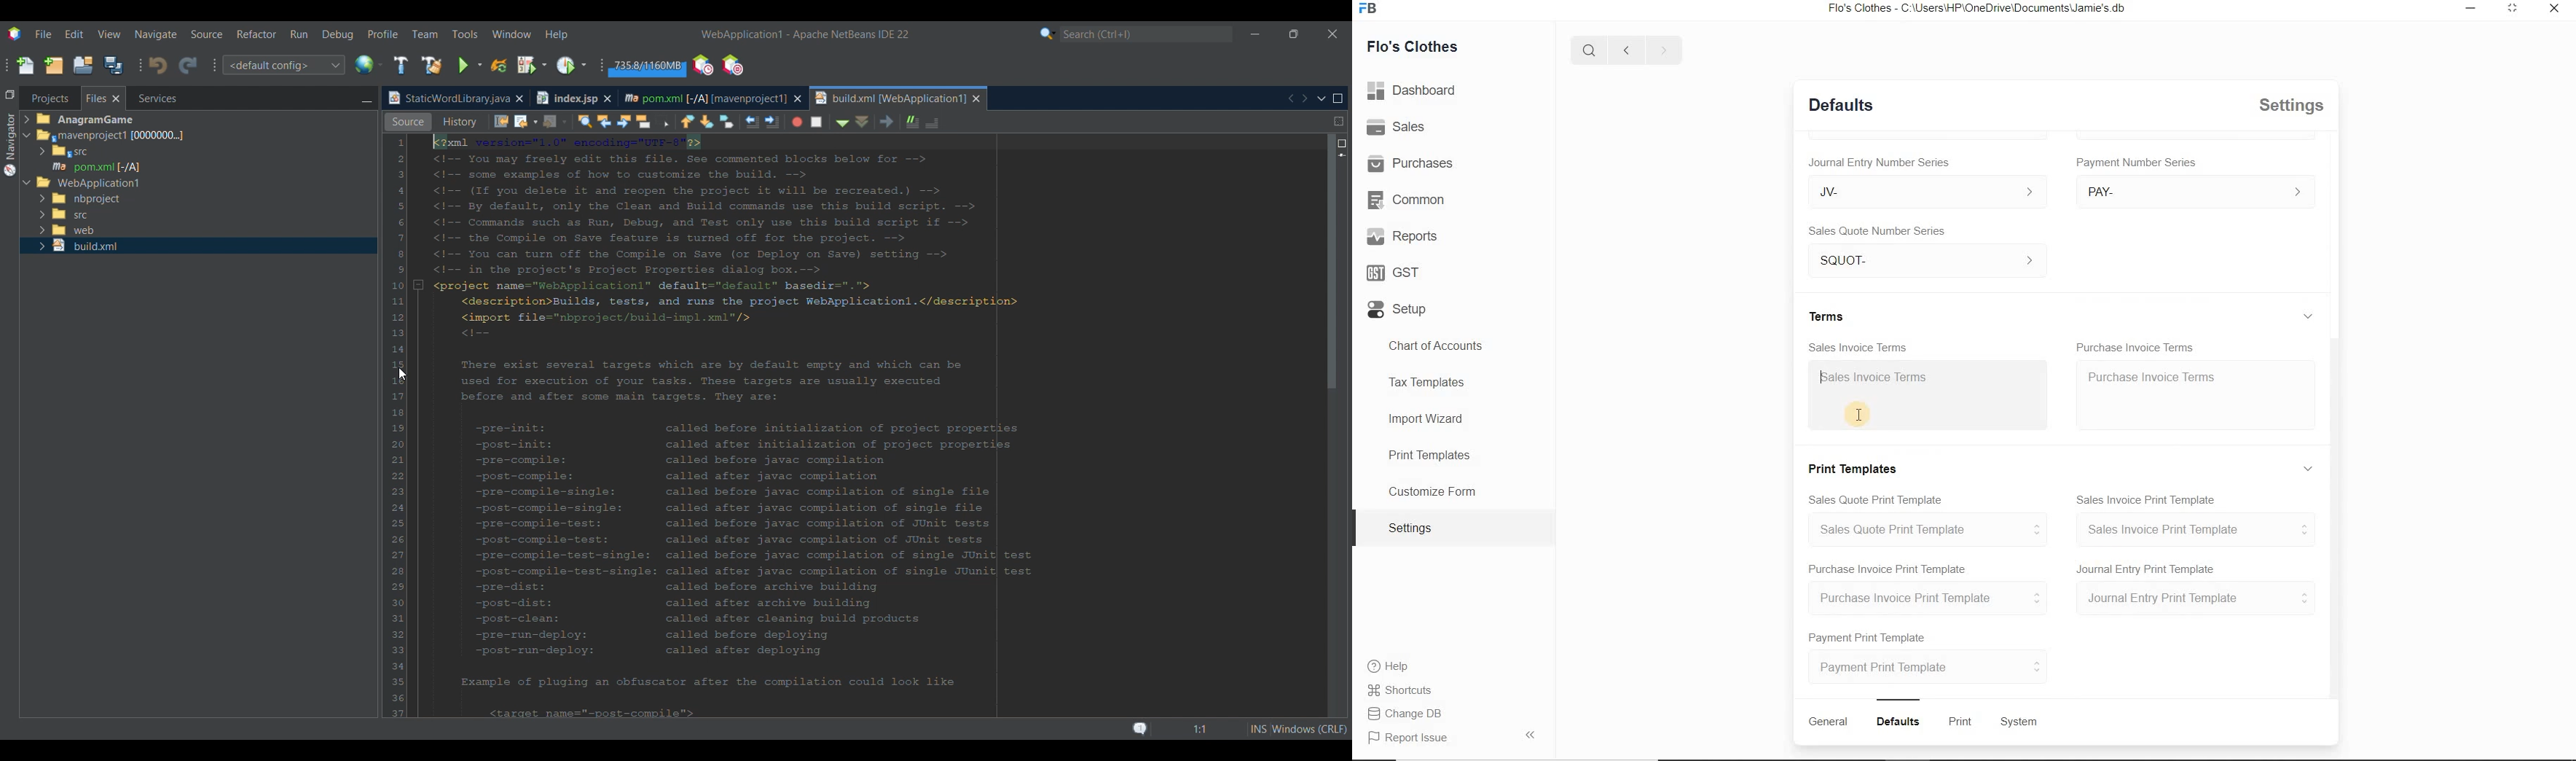  I want to click on Common, so click(1405, 200).